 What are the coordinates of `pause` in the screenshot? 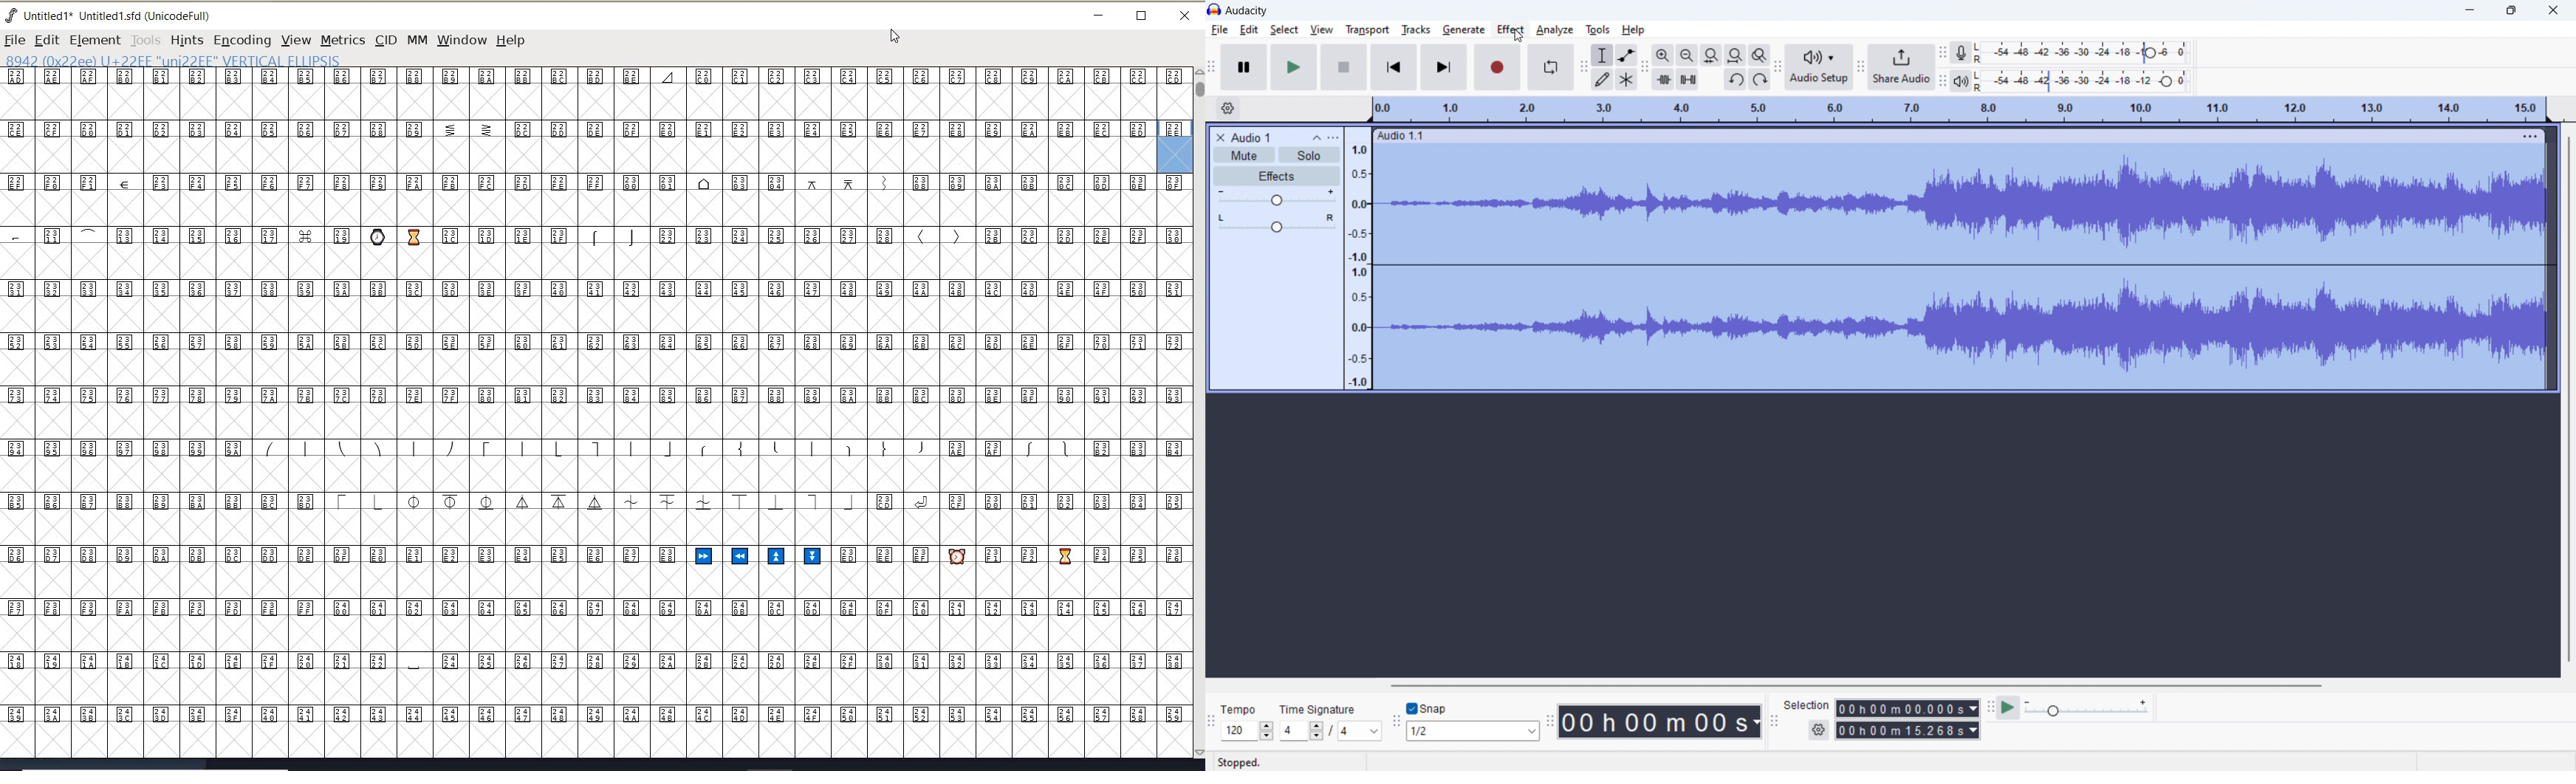 It's located at (1244, 67).